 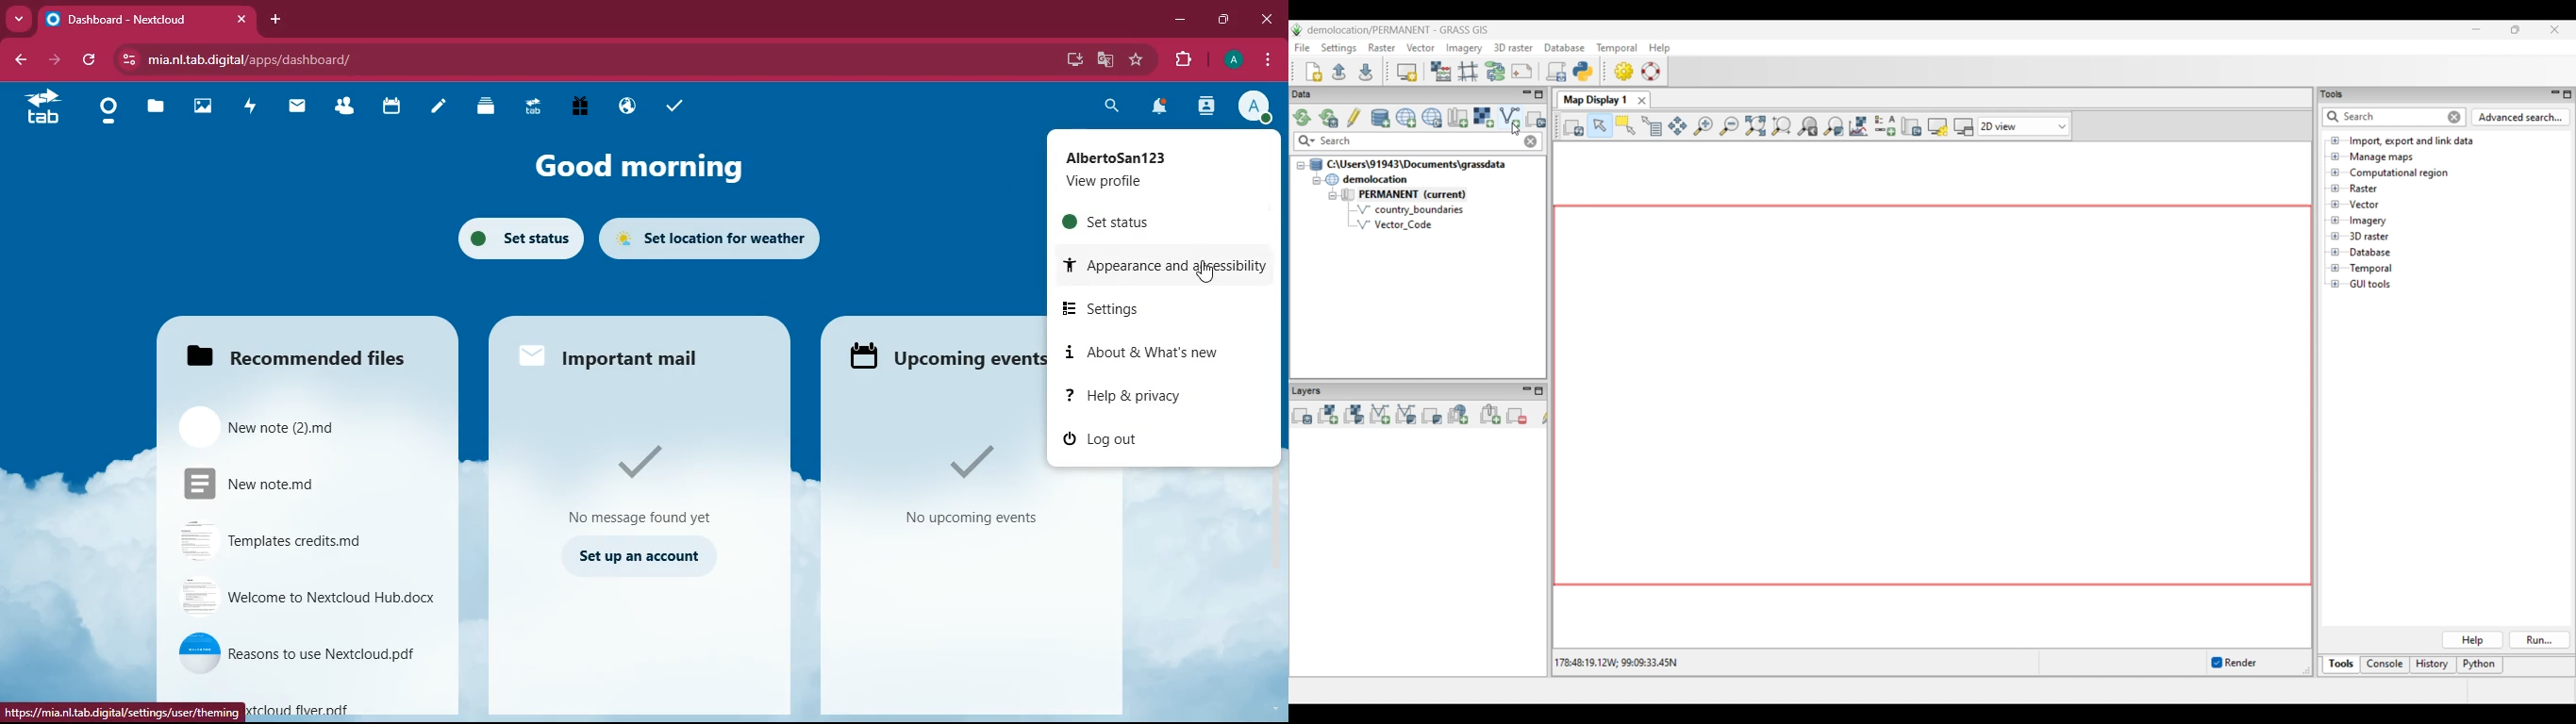 I want to click on activity, so click(x=1205, y=108).